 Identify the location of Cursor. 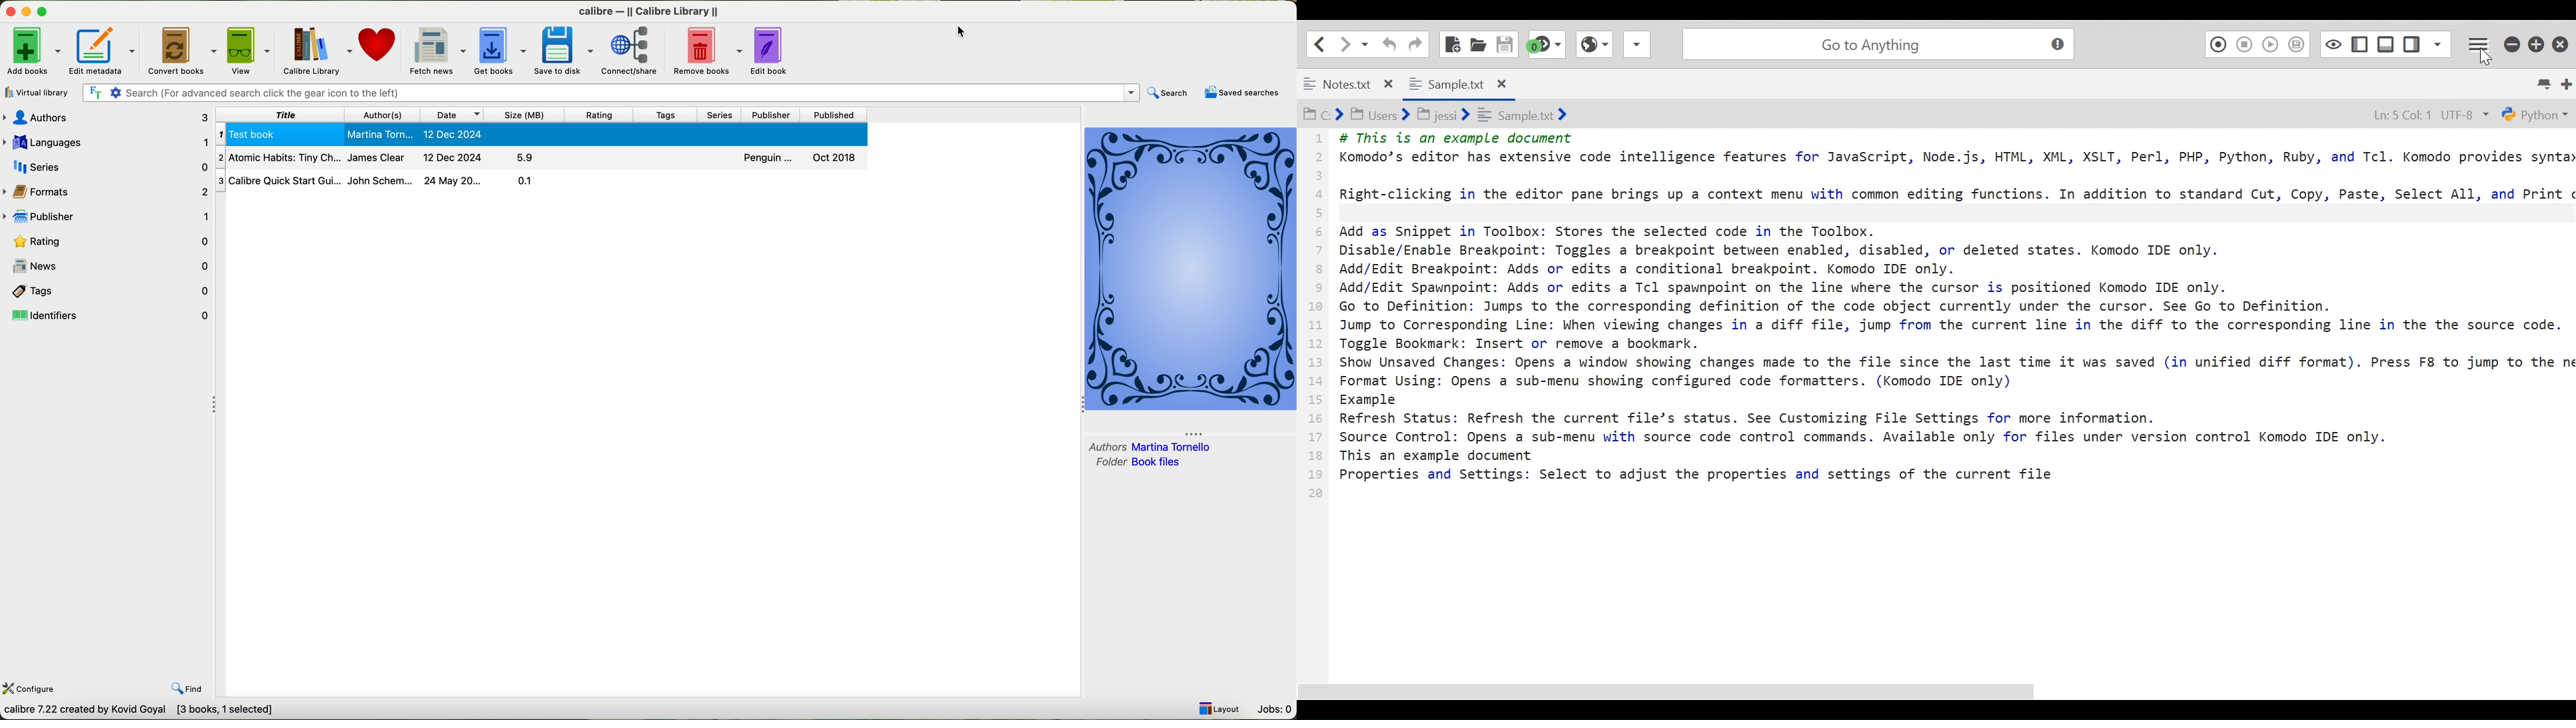
(2489, 57).